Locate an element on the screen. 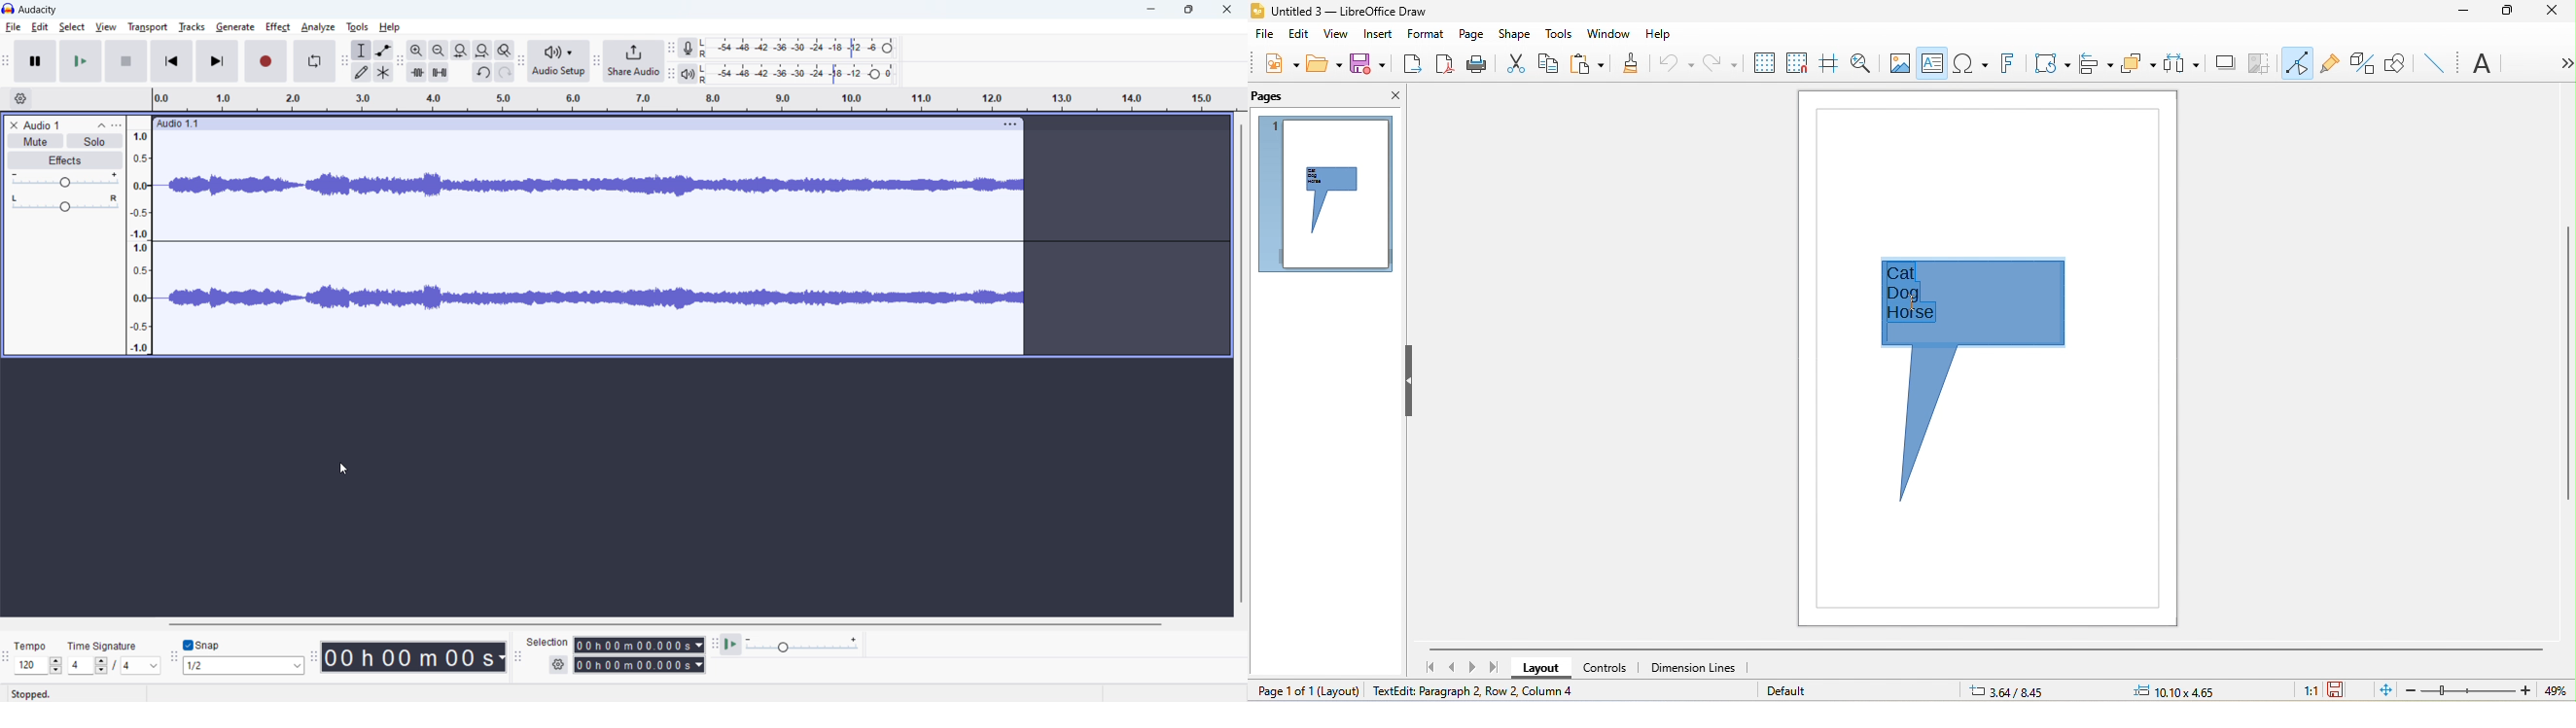 Image resolution: width=2576 pixels, height=728 pixels. 1:1 is located at coordinates (2306, 690).